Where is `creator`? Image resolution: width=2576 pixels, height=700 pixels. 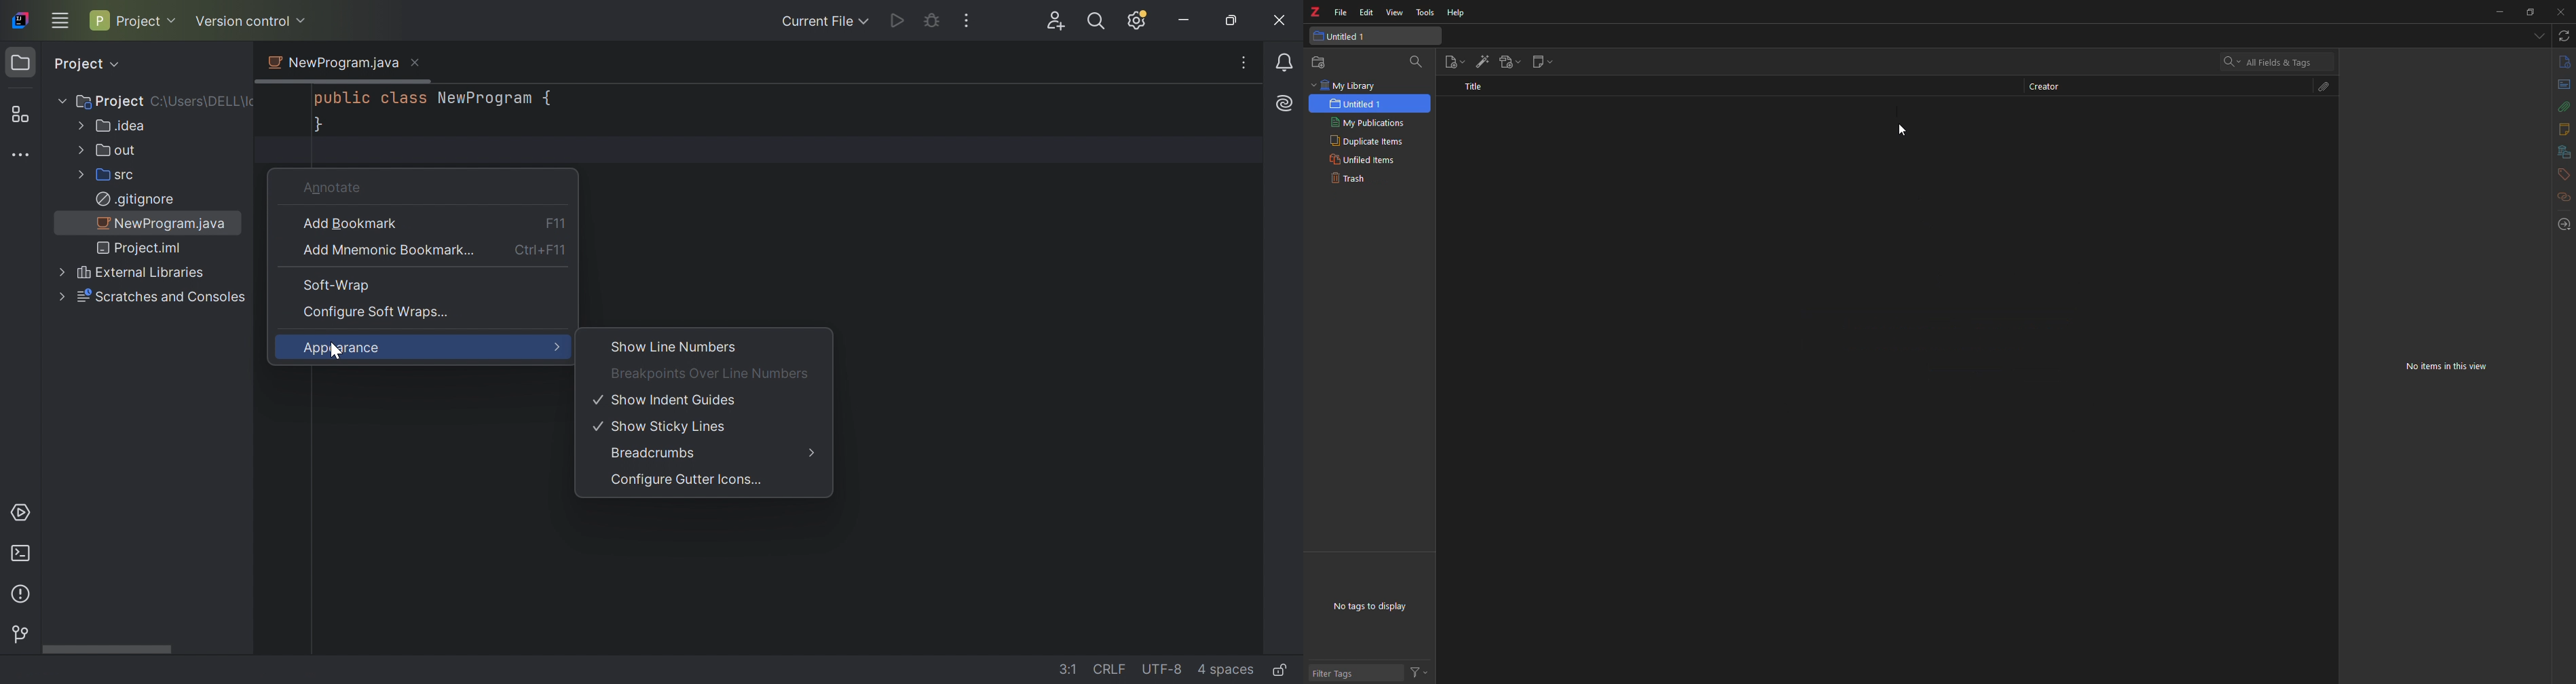
creator is located at coordinates (2045, 86).